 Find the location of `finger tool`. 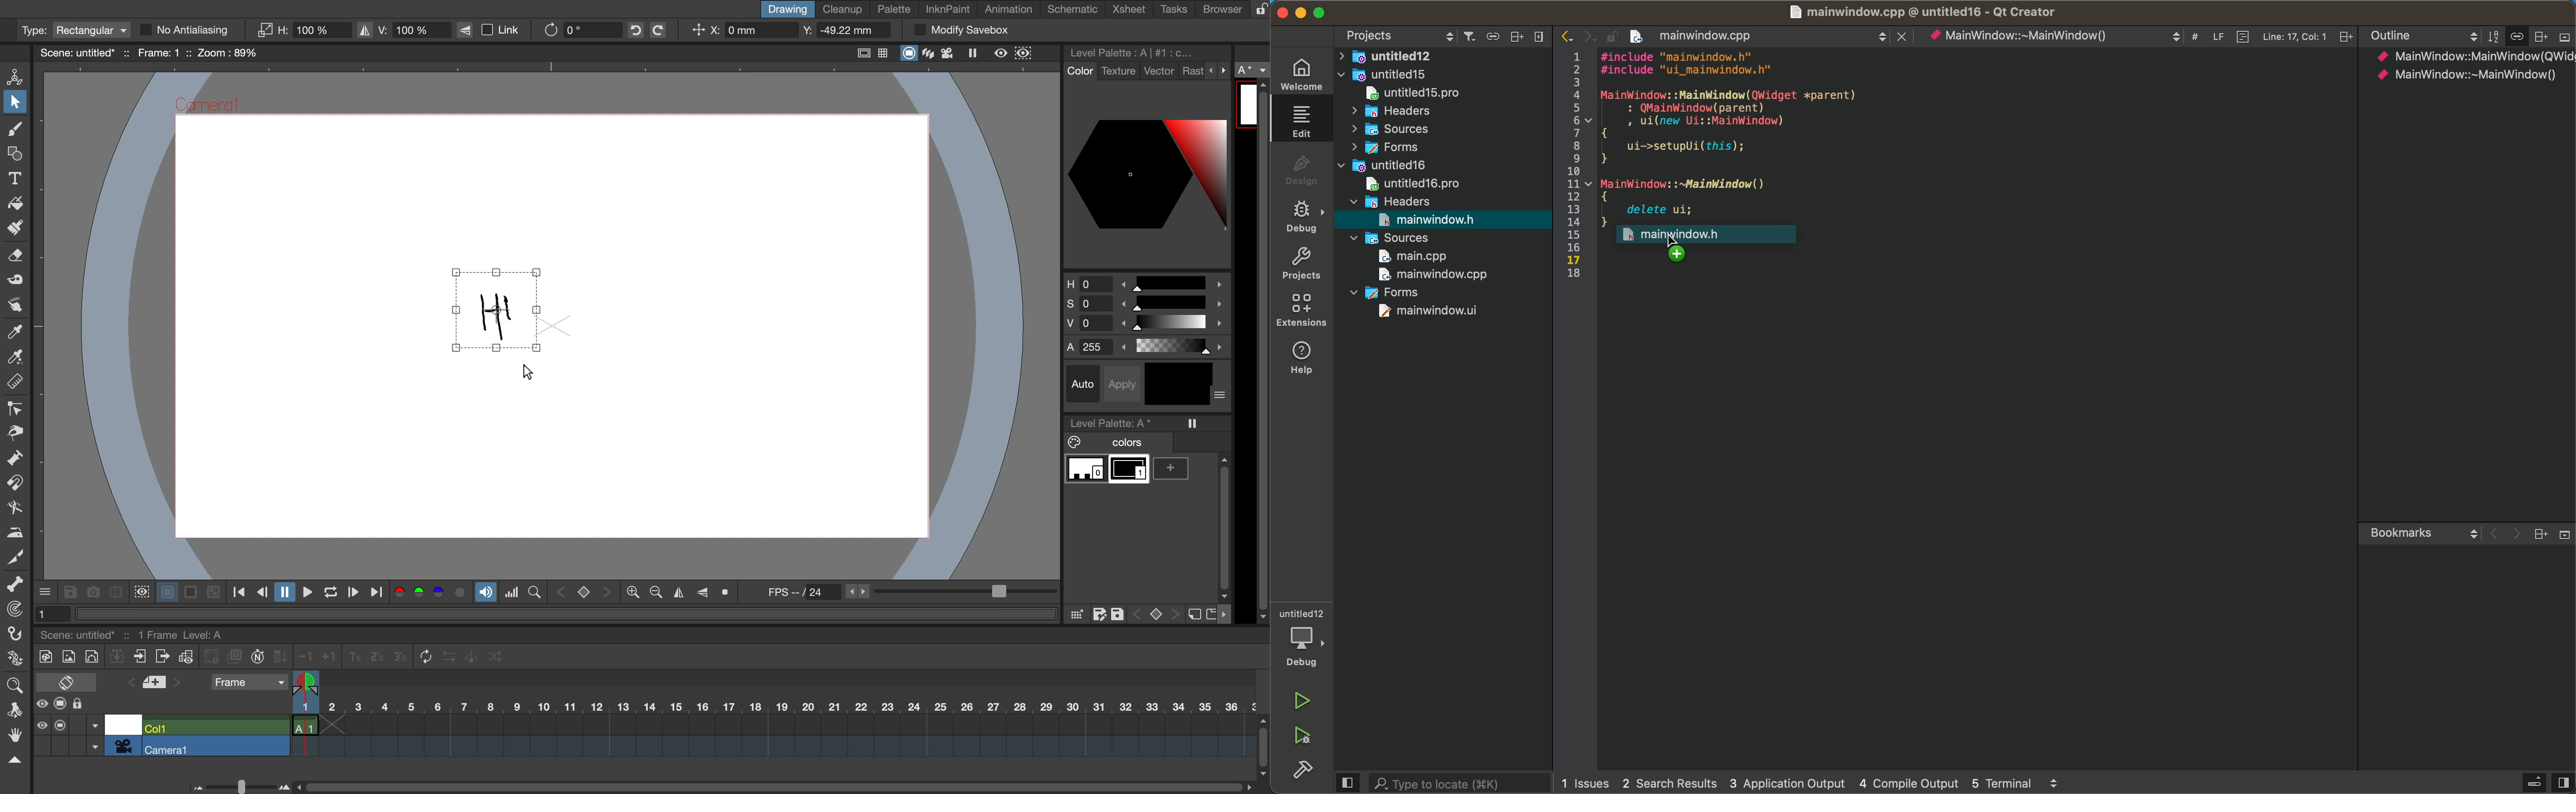

finger tool is located at coordinates (14, 305).